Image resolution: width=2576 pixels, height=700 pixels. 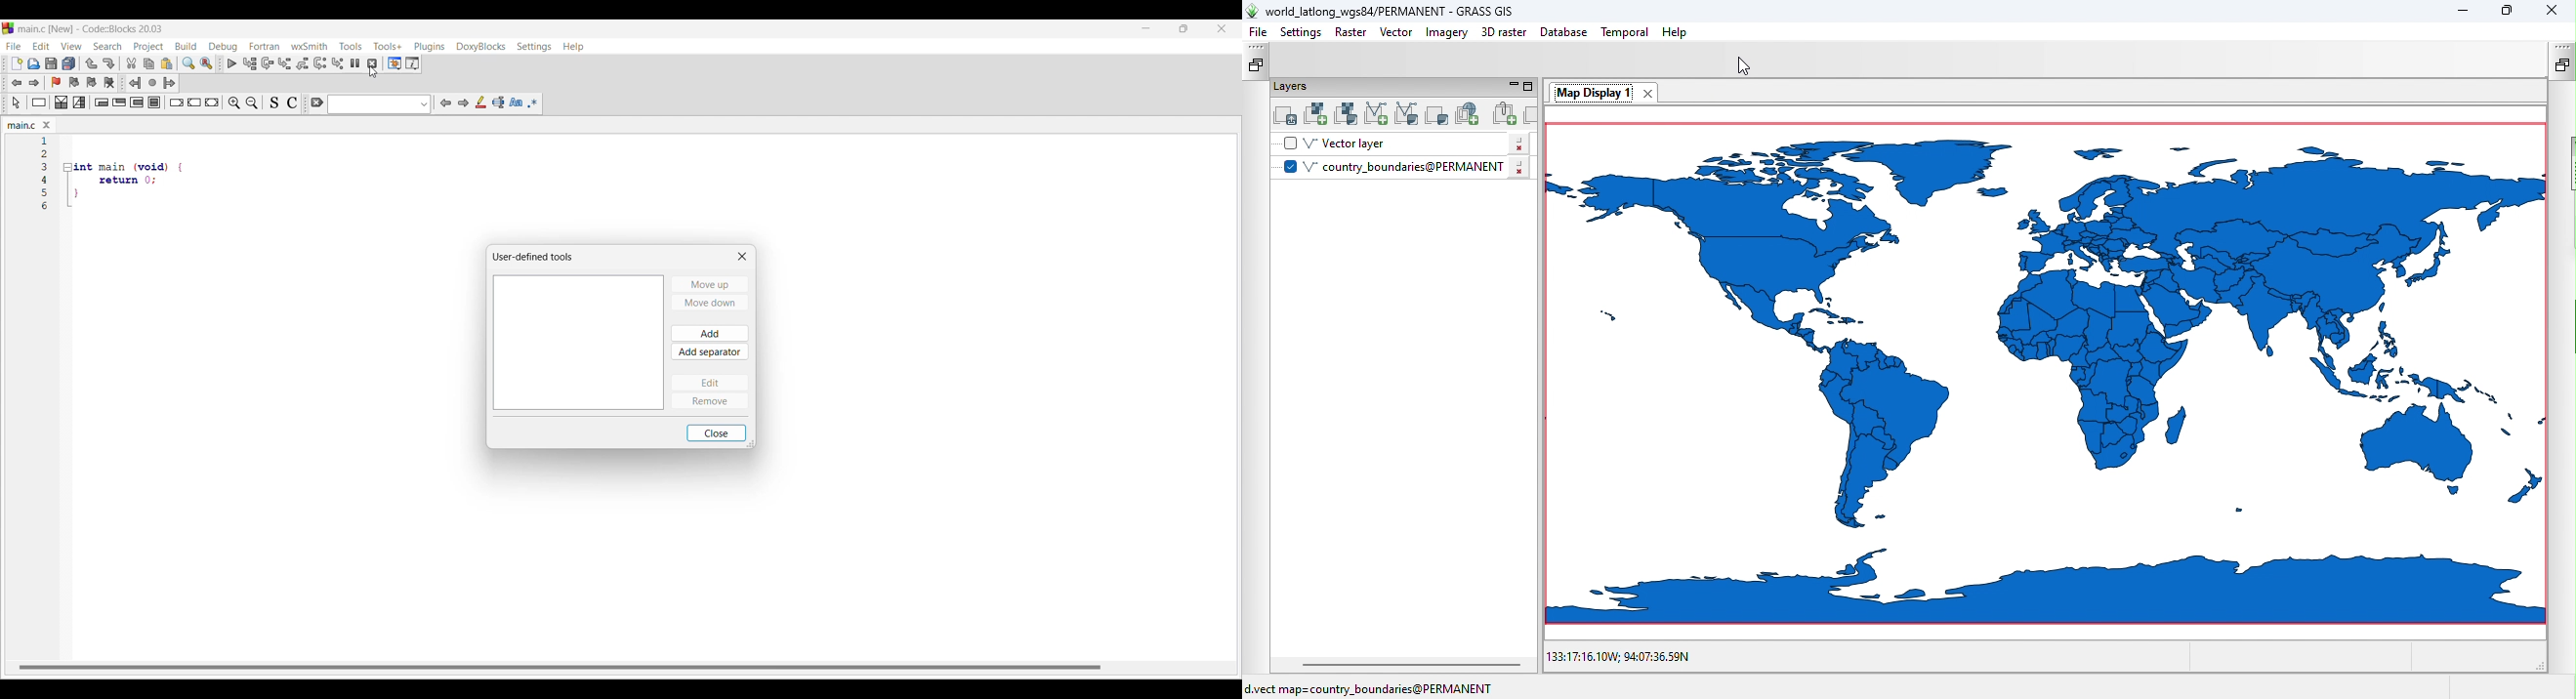 What do you see at coordinates (61, 102) in the screenshot?
I see `Decision` at bounding box center [61, 102].